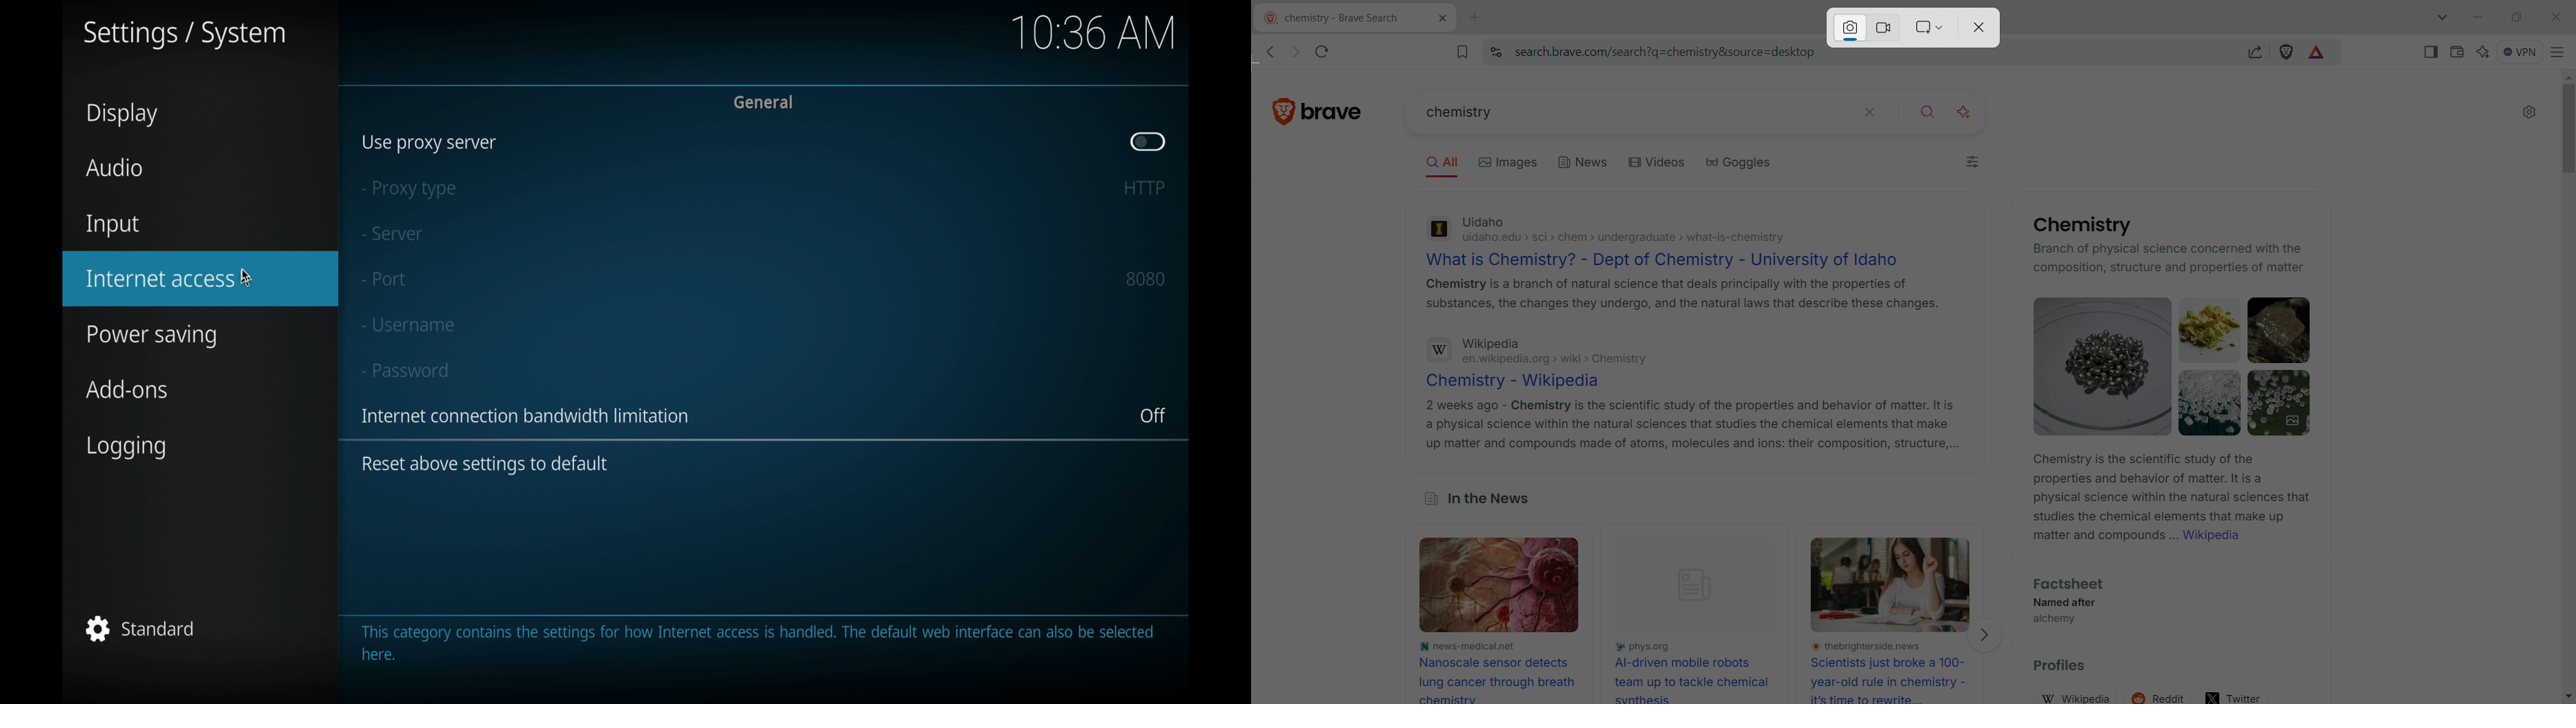 The width and height of the screenshot is (2576, 728). What do you see at coordinates (392, 234) in the screenshot?
I see `server` at bounding box center [392, 234].